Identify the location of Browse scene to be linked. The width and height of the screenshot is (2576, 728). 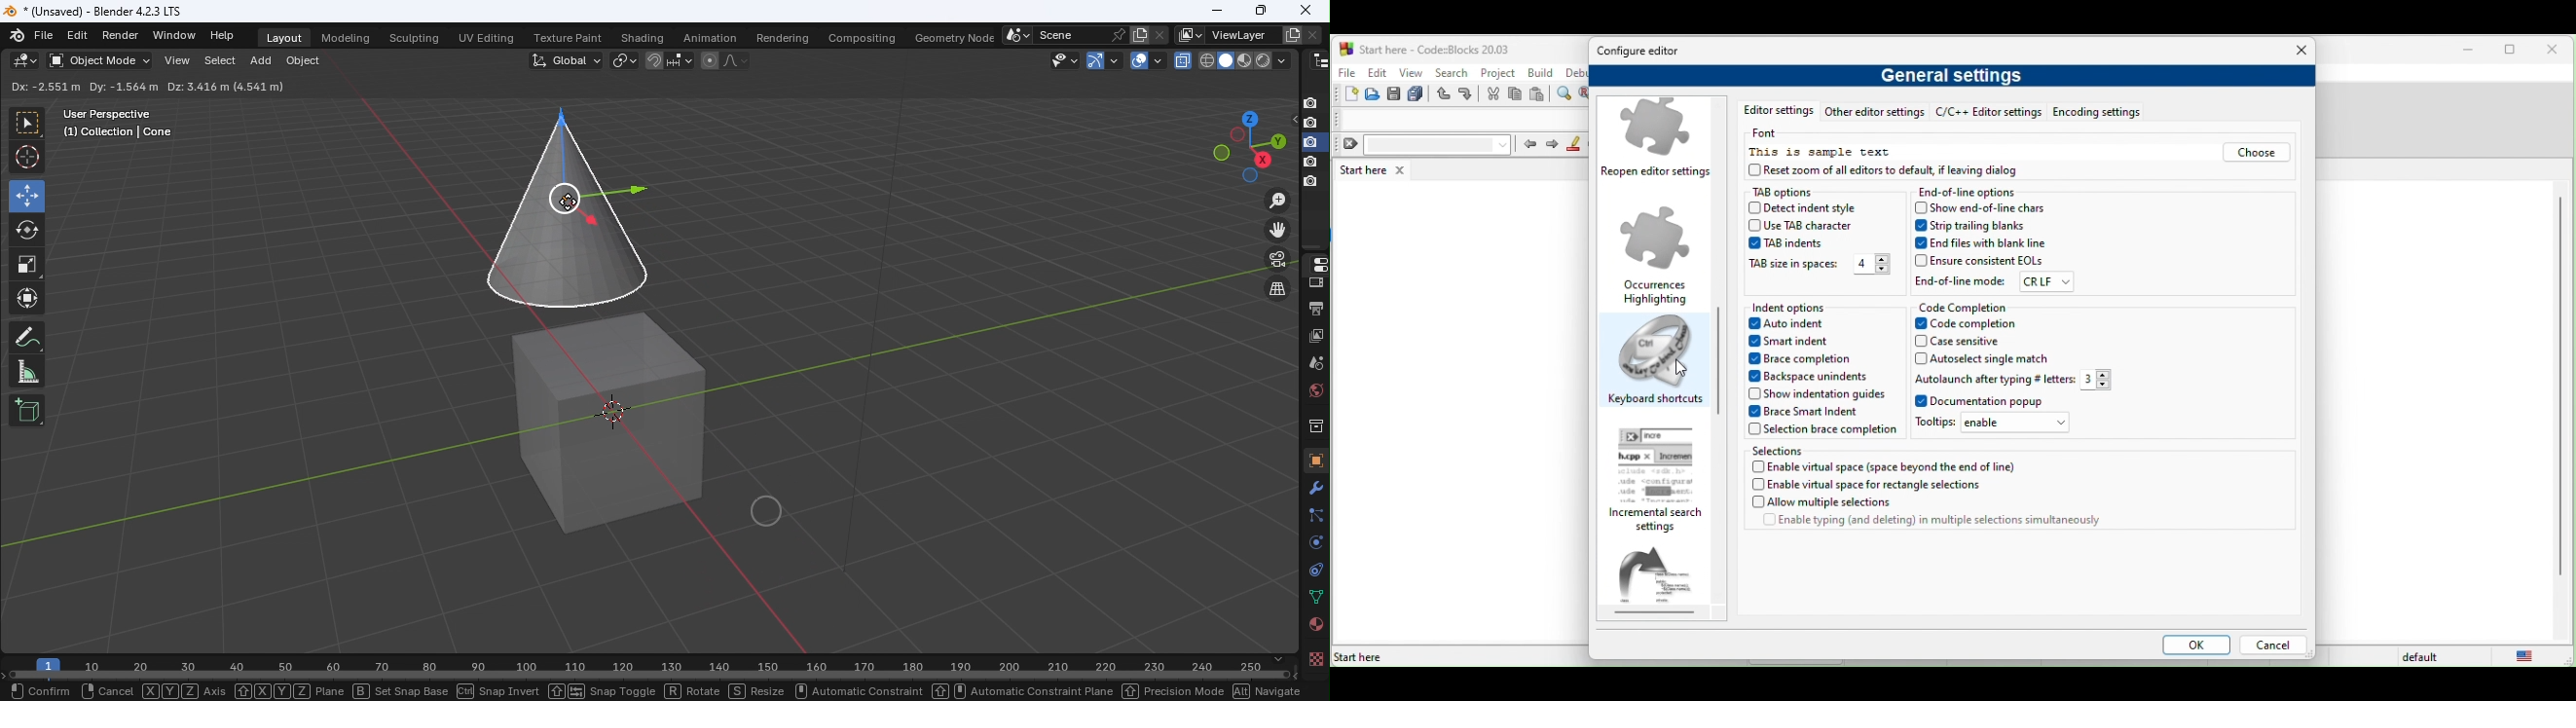
(1015, 33).